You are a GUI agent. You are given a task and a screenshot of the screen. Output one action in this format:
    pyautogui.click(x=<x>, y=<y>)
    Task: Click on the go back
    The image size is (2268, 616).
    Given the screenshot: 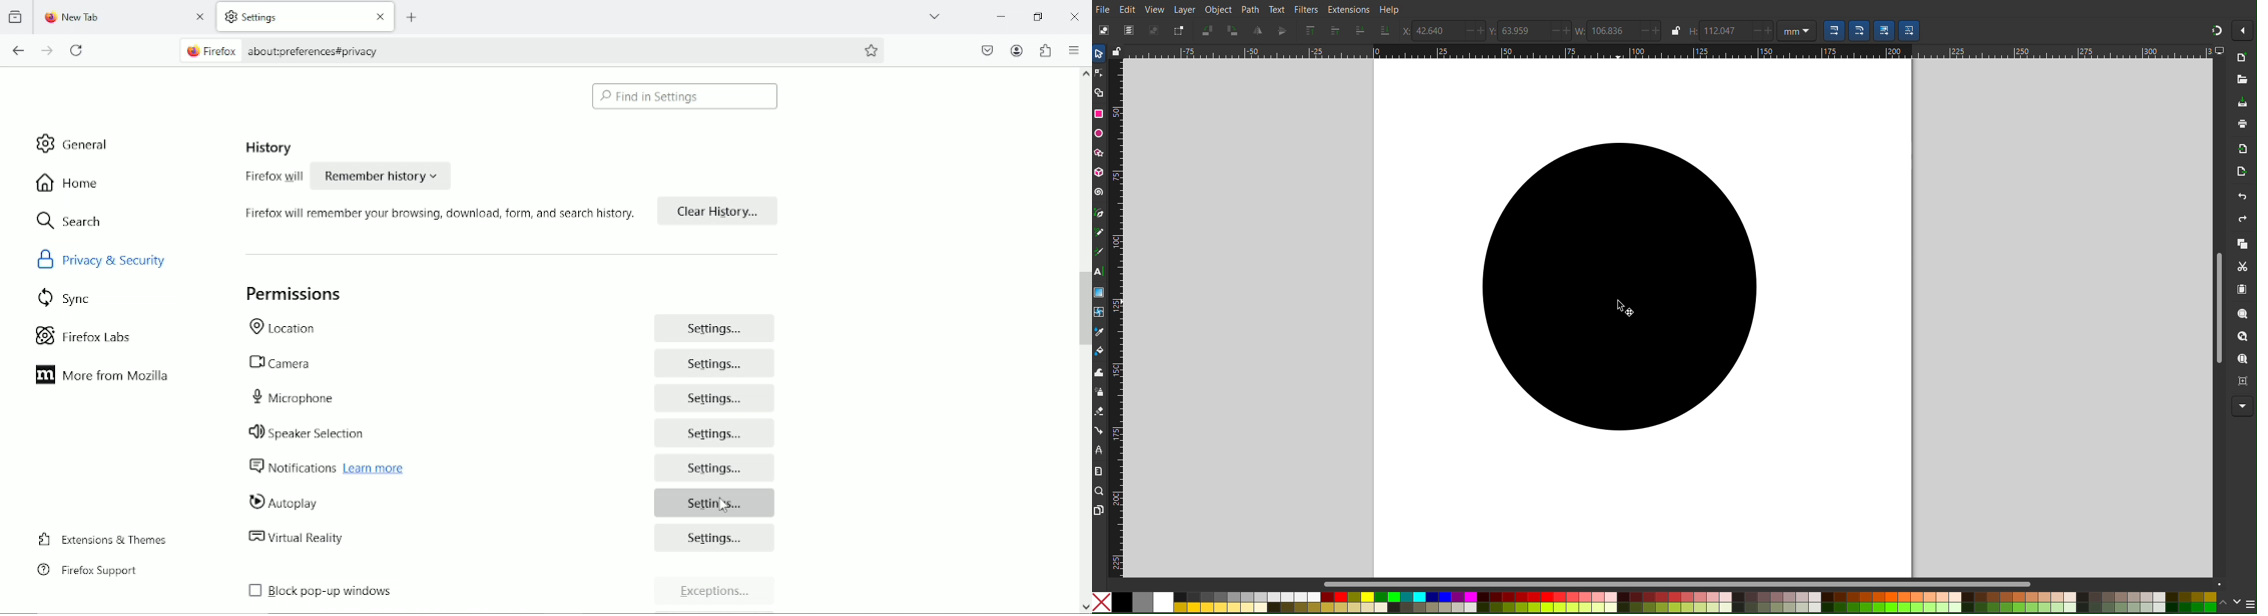 What is the action you would take?
    pyautogui.click(x=19, y=50)
    